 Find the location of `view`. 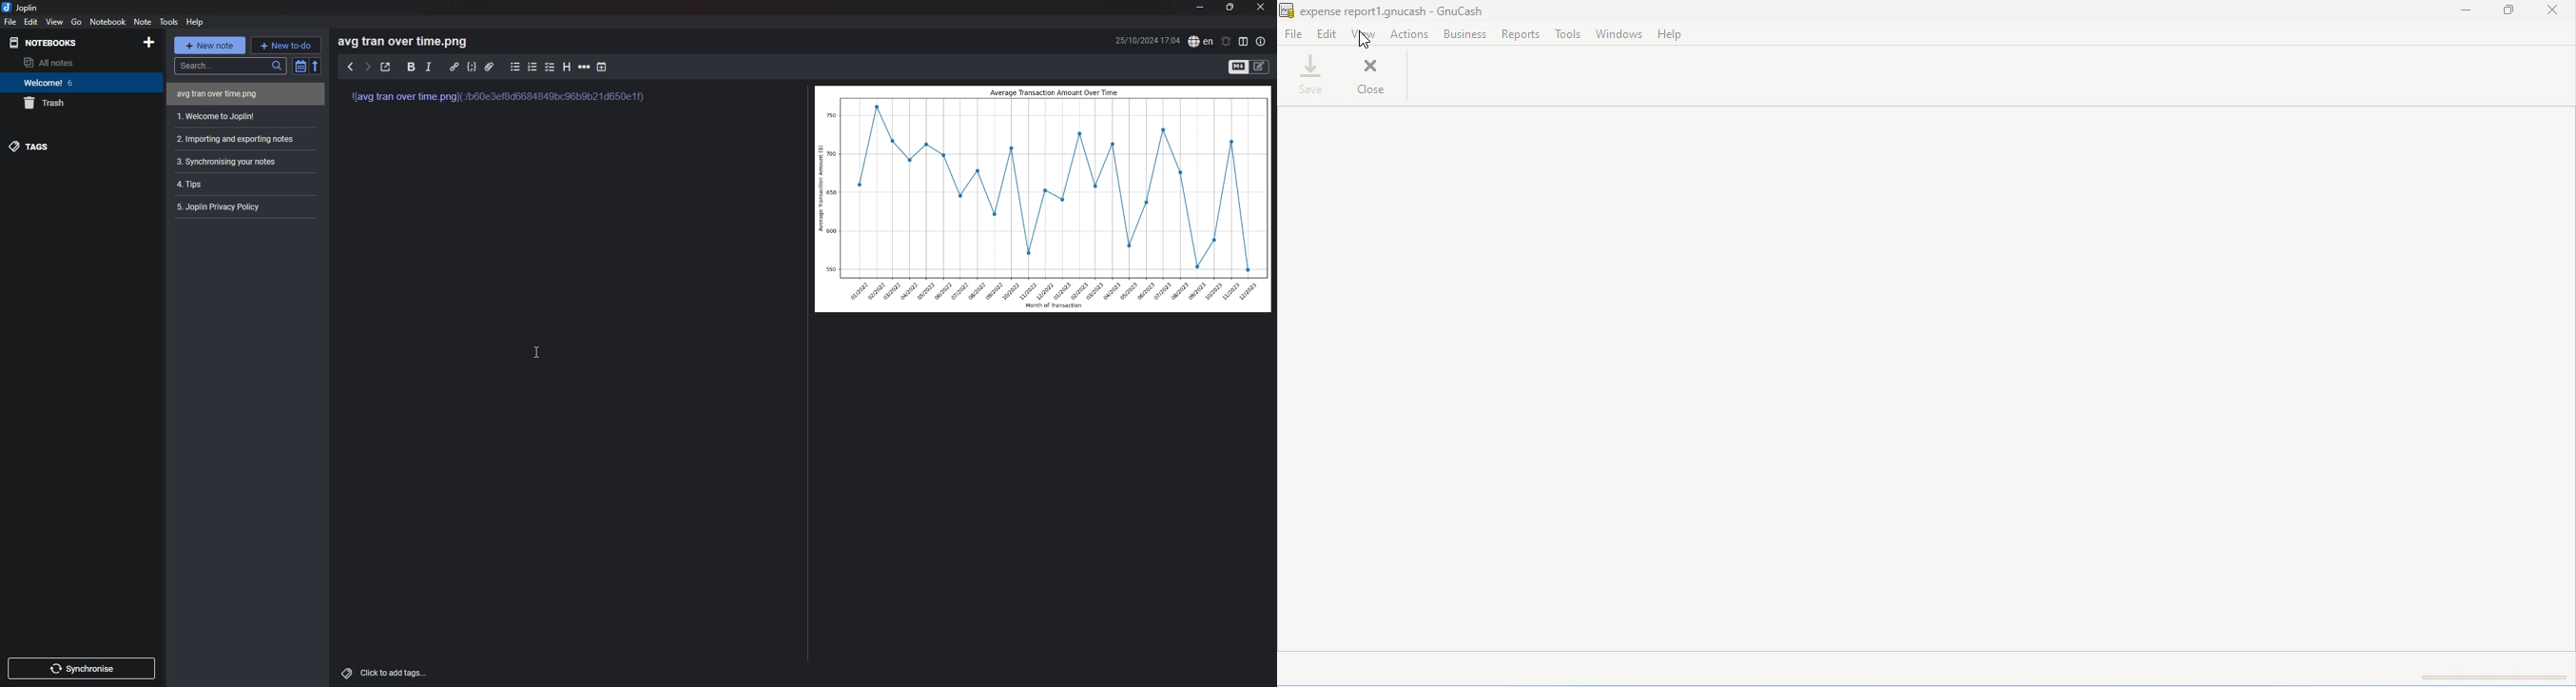

view is located at coordinates (55, 21).